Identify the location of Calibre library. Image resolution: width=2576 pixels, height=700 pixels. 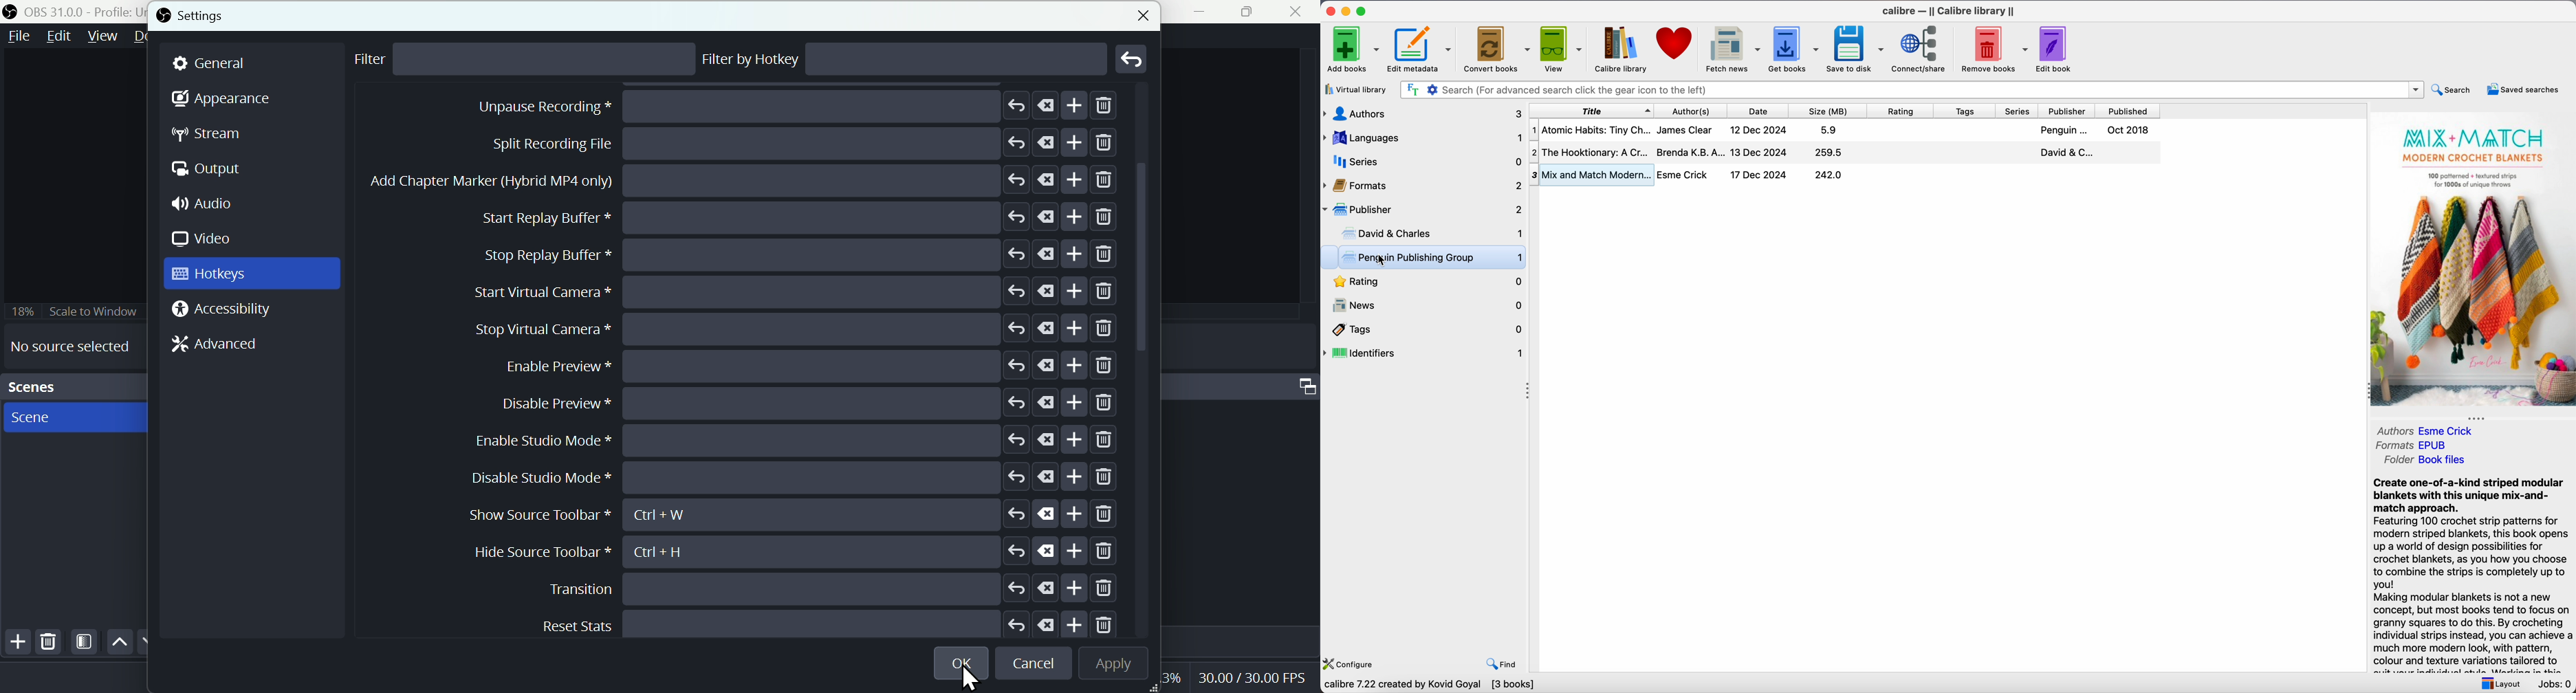
(1622, 50).